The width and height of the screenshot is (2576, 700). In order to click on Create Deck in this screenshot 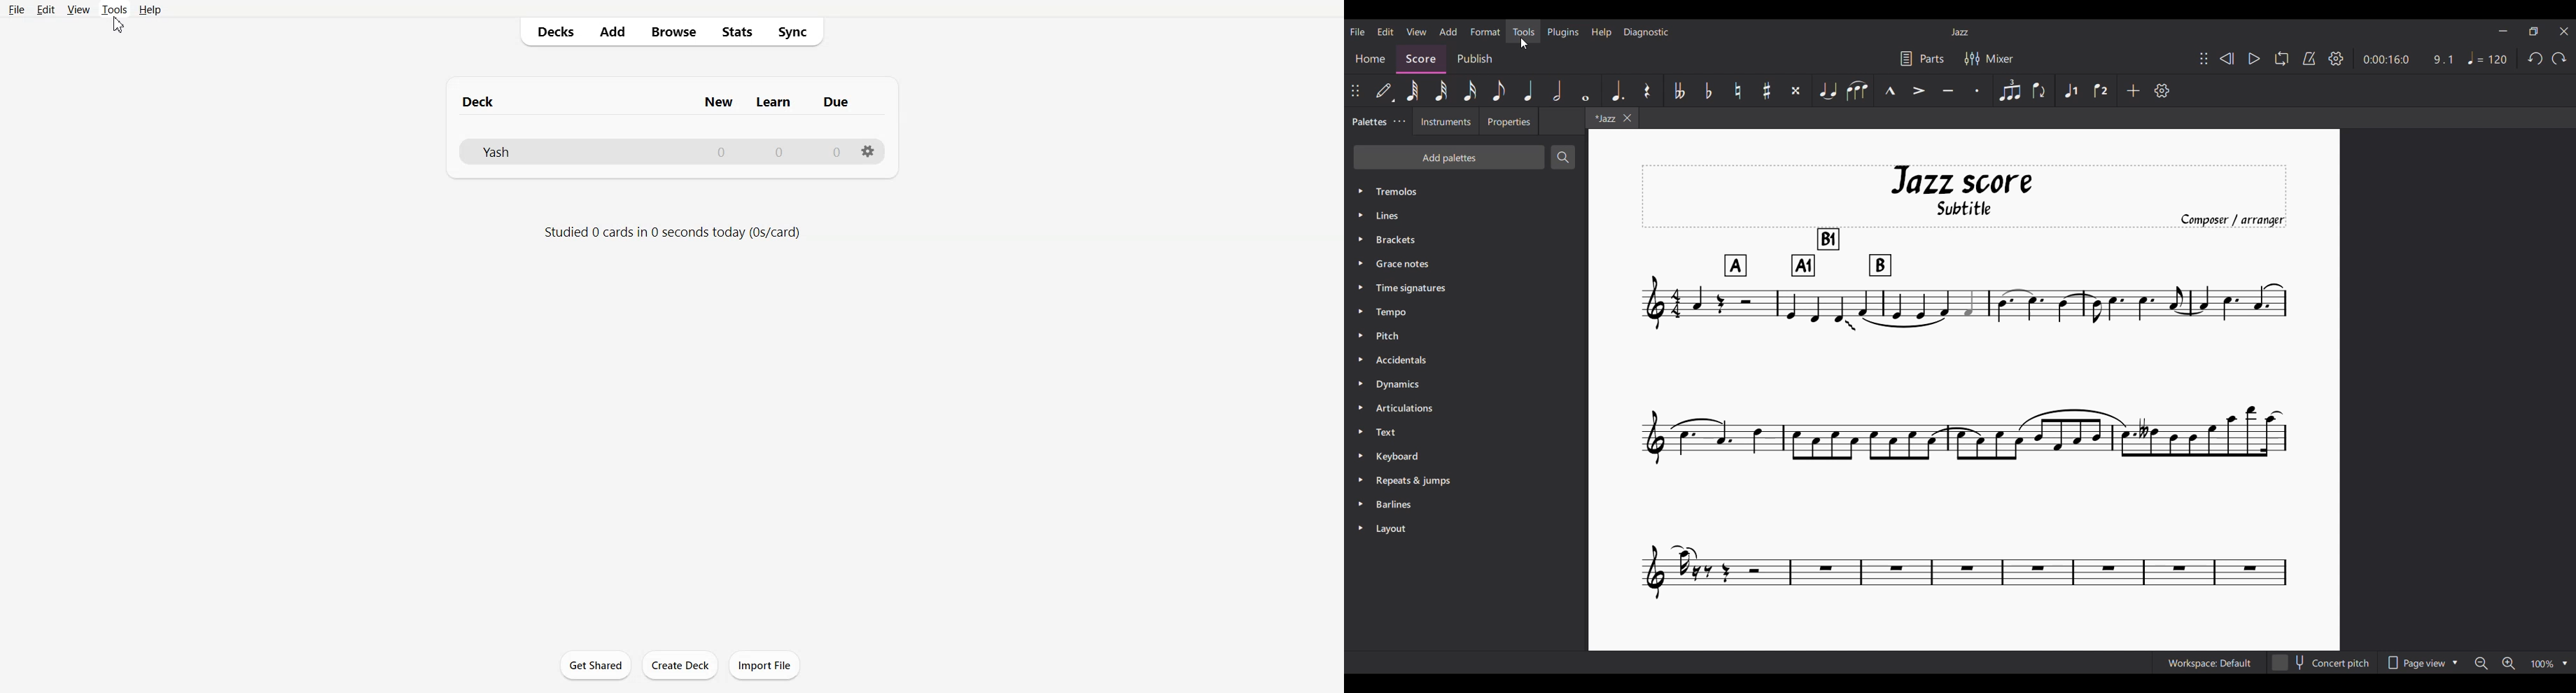, I will do `click(681, 664)`.